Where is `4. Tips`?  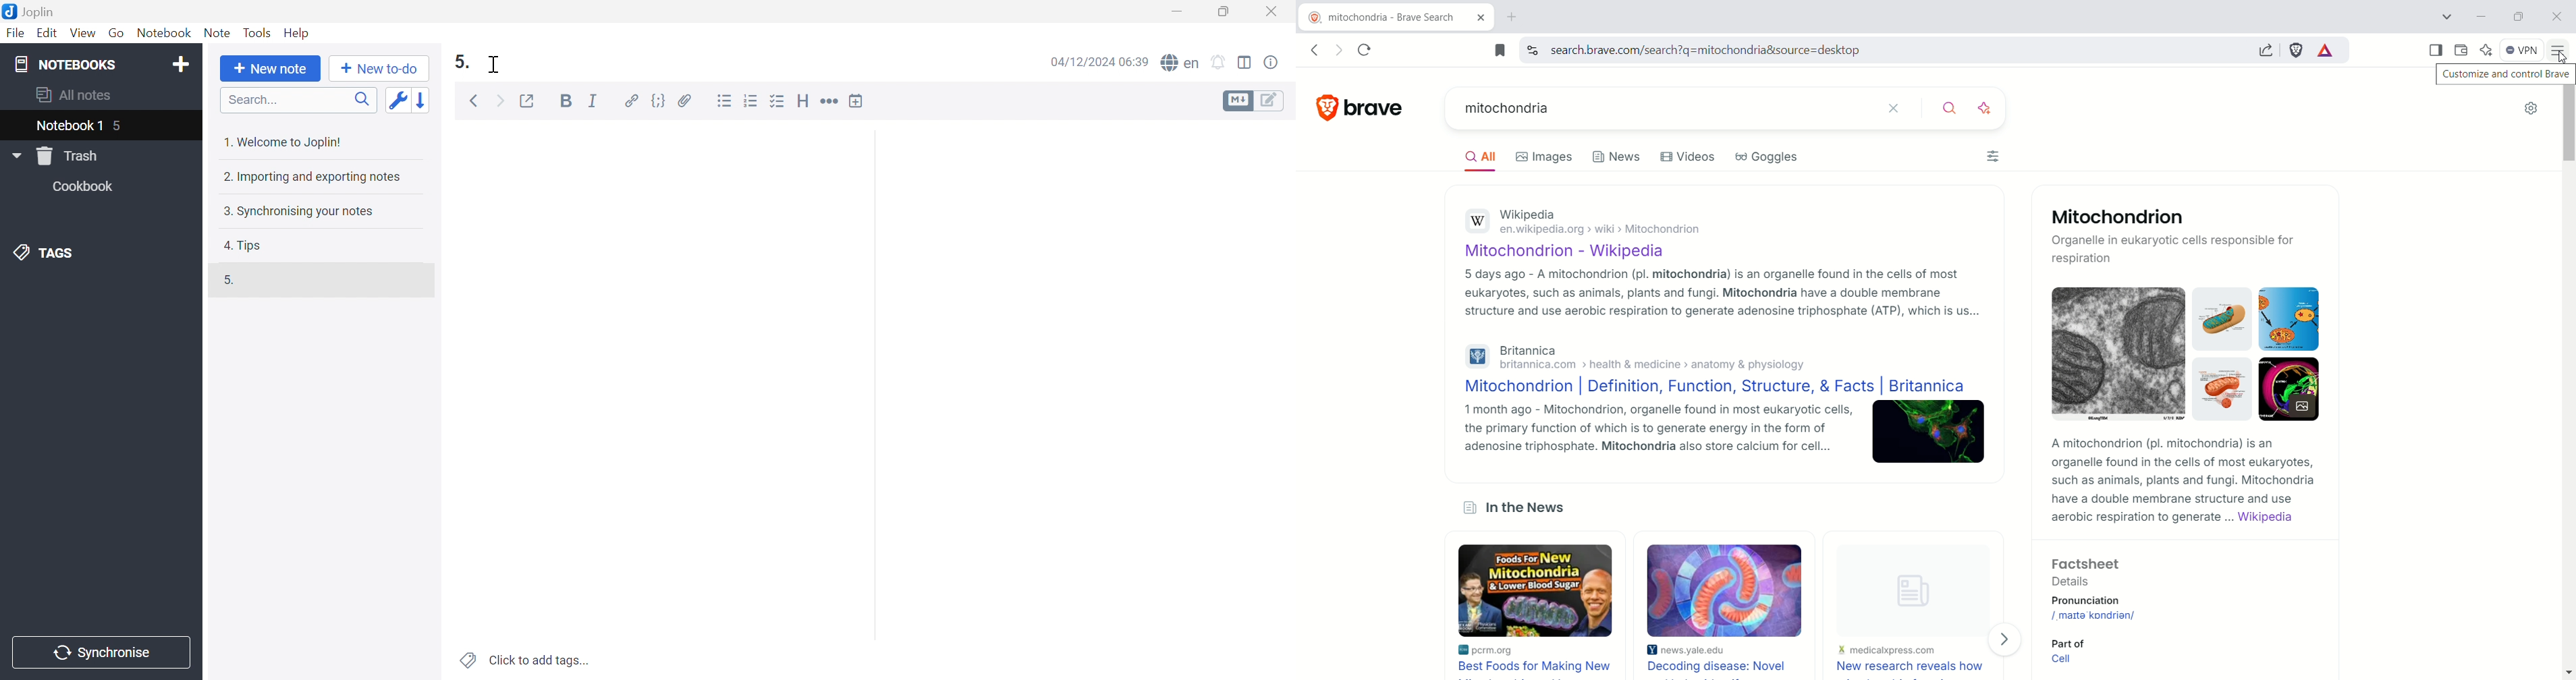 4. Tips is located at coordinates (245, 246).